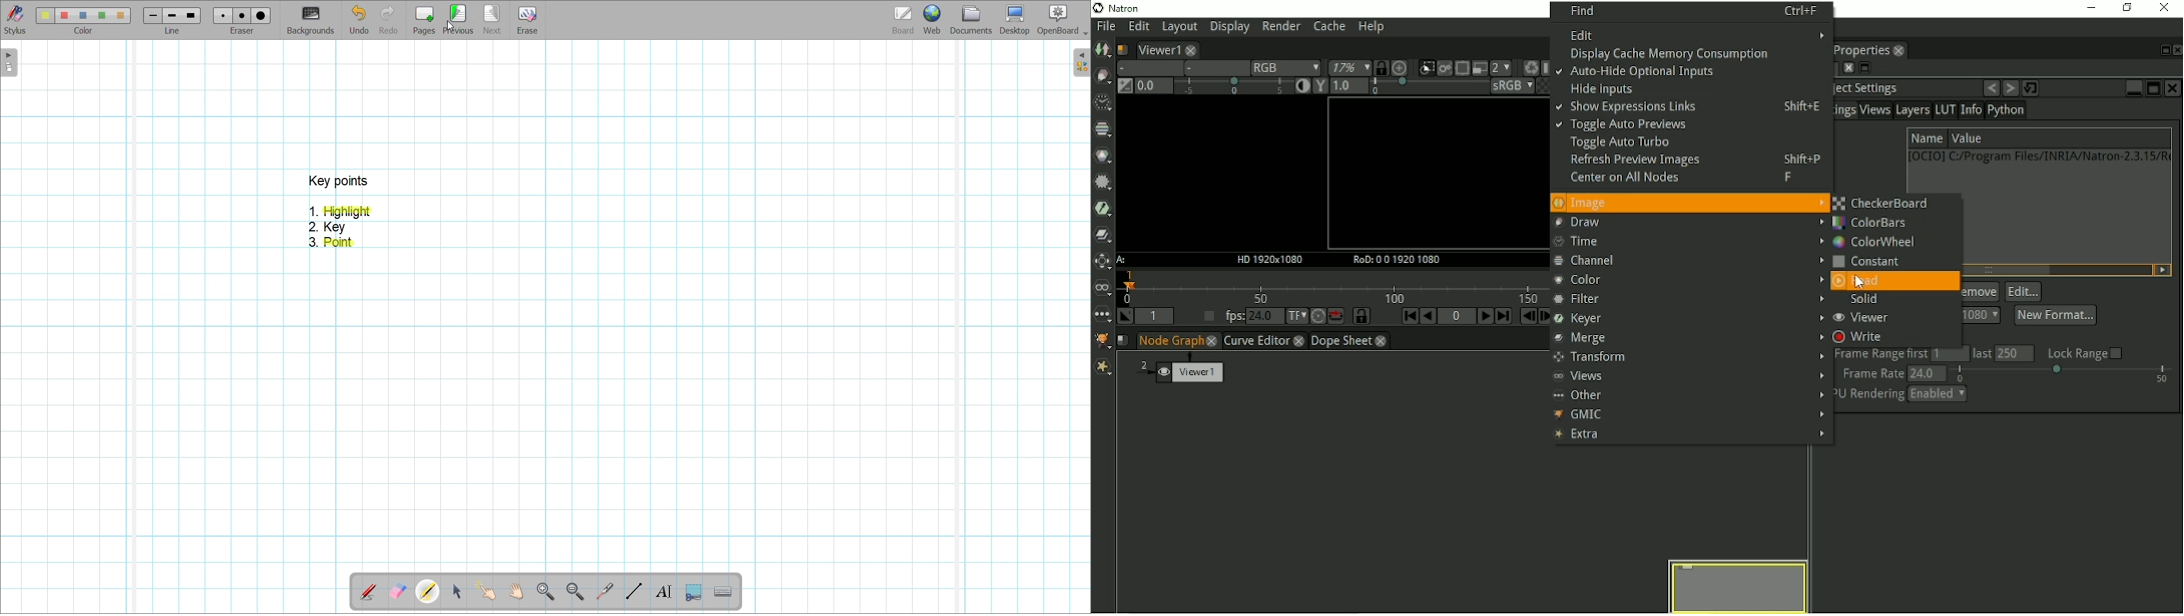 The width and height of the screenshot is (2184, 616). What do you see at coordinates (1355, 316) in the screenshot?
I see `Synchronize` at bounding box center [1355, 316].